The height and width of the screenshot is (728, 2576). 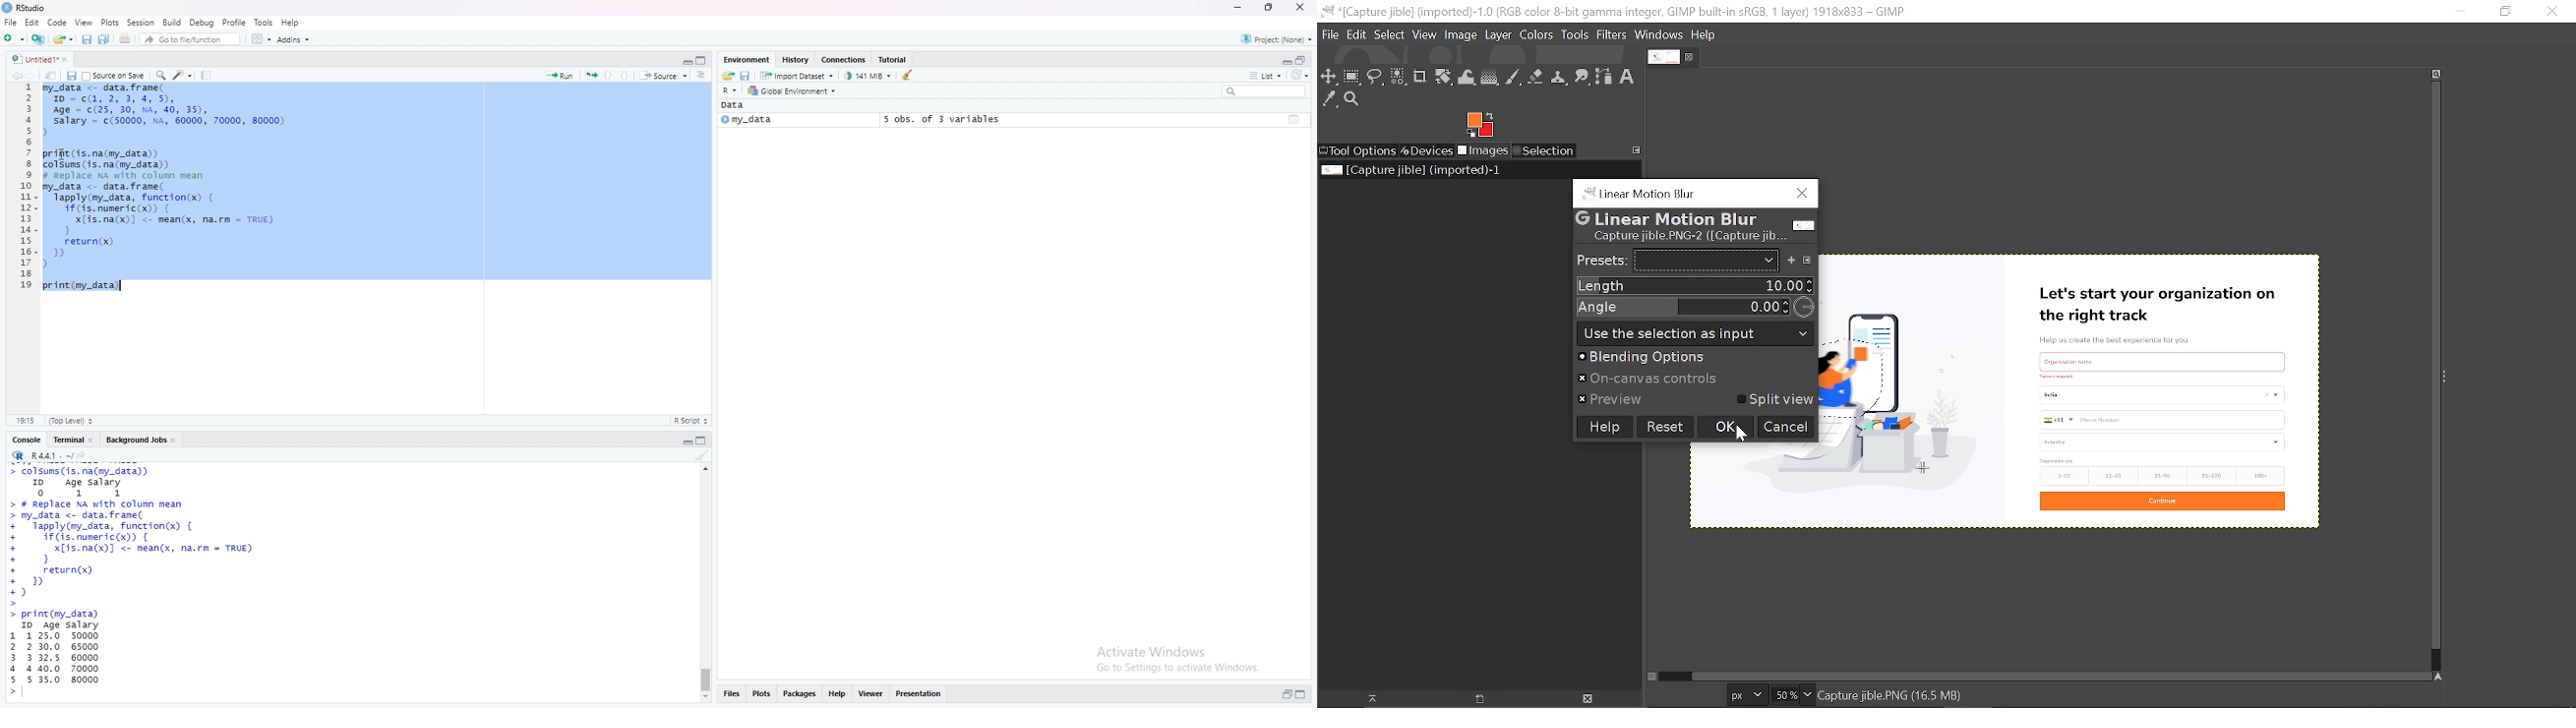 What do you see at coordinates (32, 75) in the screenshot?
I see `go forward` at bounding box center [32, 75].